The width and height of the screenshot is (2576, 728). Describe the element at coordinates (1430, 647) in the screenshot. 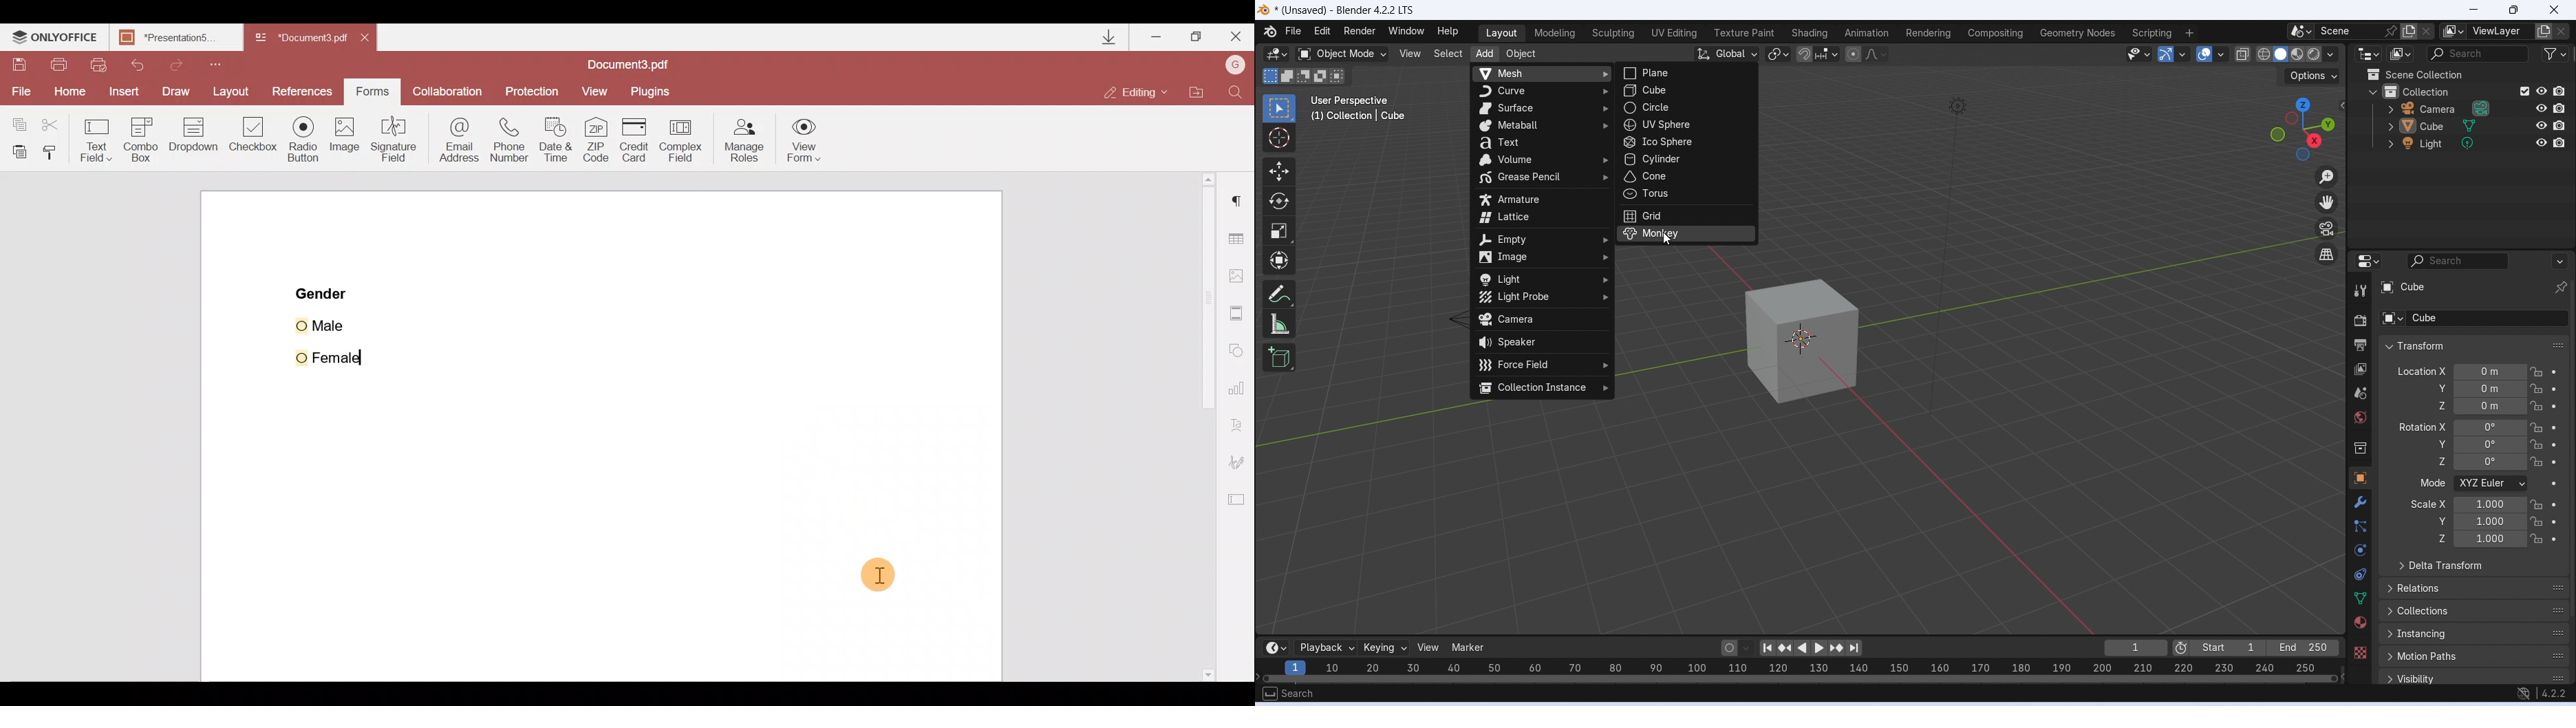

I see `view` at that location.